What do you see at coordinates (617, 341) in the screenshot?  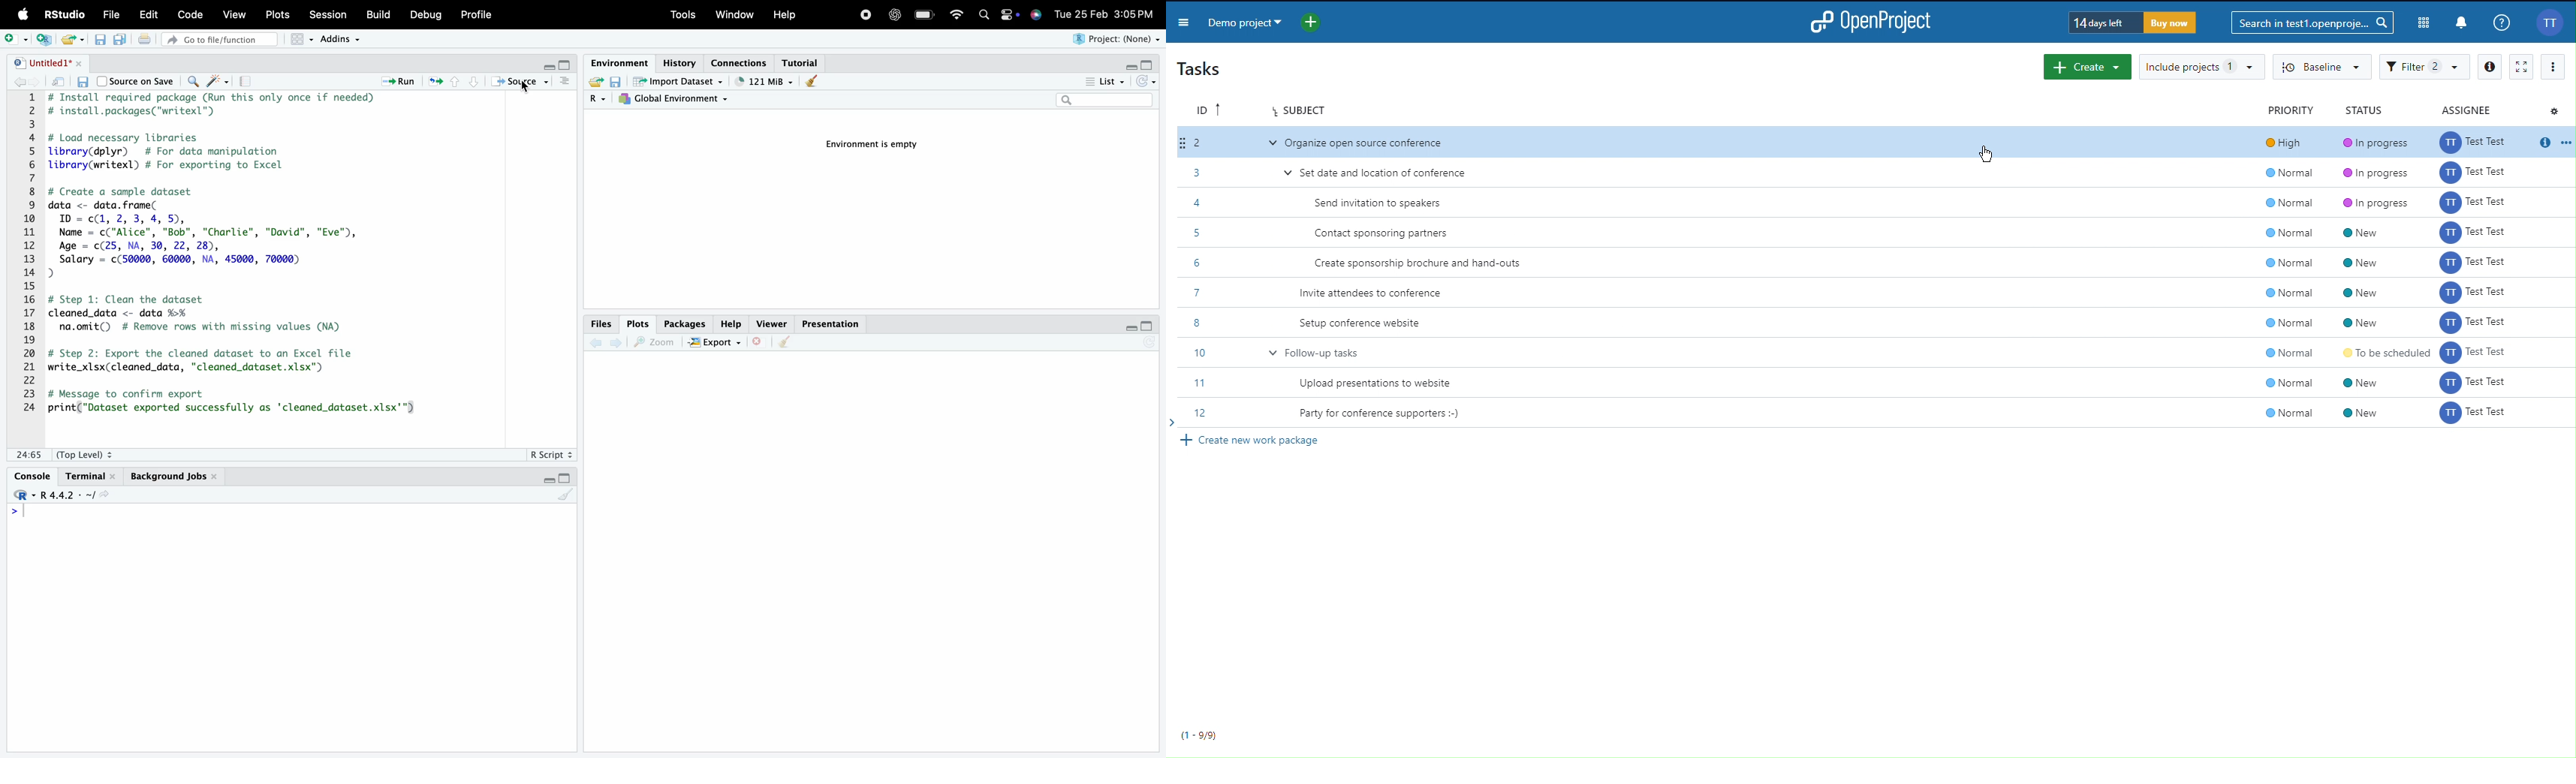 I see `Go forward to the next source location (Ctrl + F10)` at bounding box center [617, 341].